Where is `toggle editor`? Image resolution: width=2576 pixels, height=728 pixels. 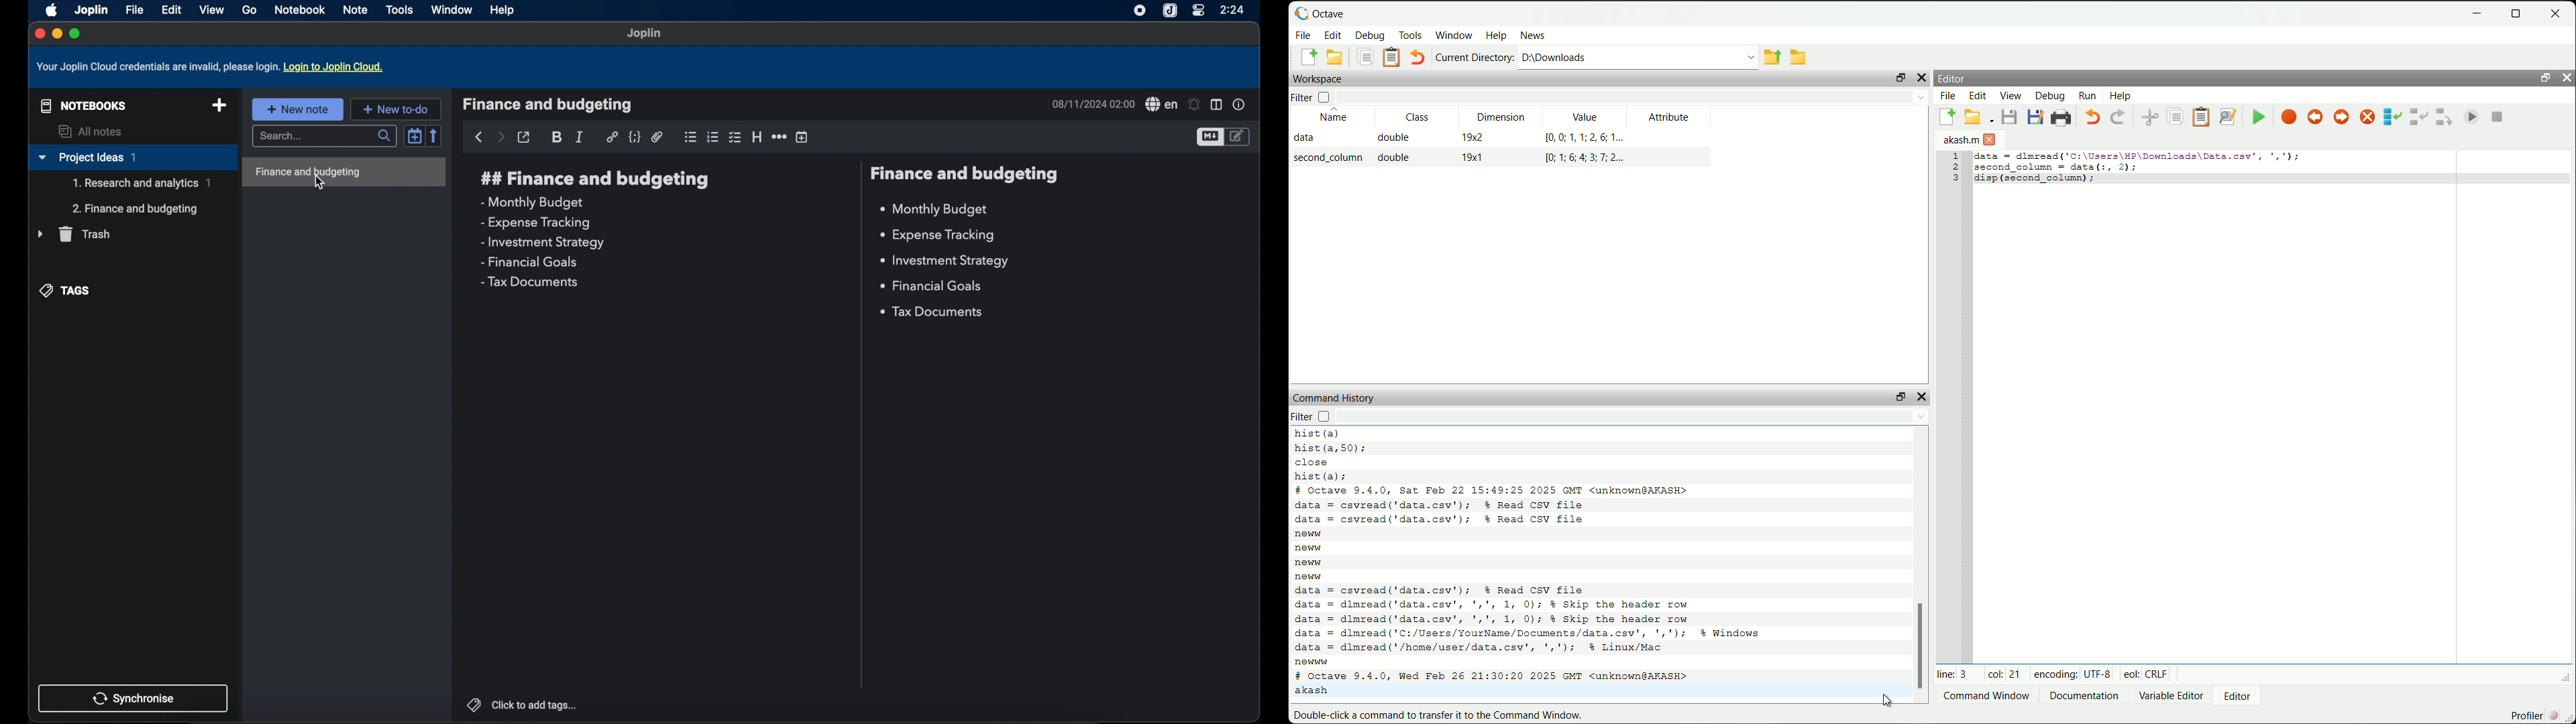 toggle editor is located at coordinates (1209, 137).